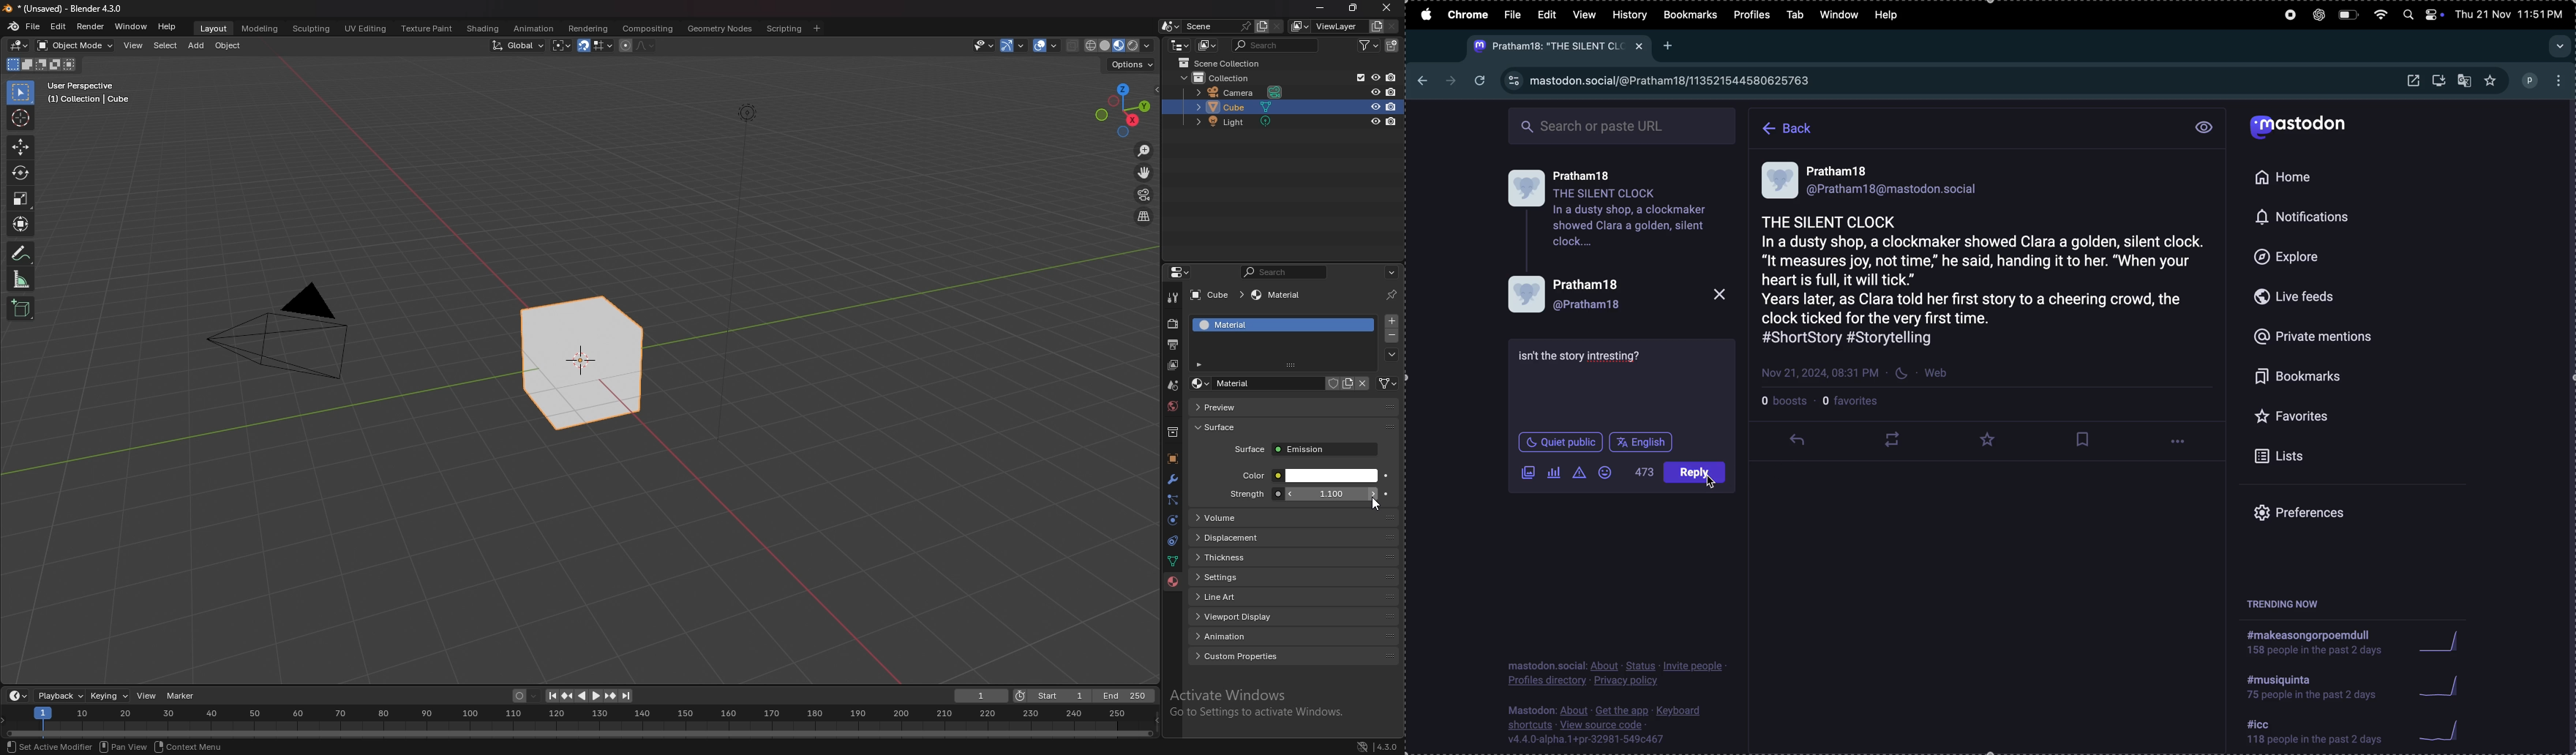  Describe the element at coordinates (1334, 494) in the screenshot. I see `strength` at that location.